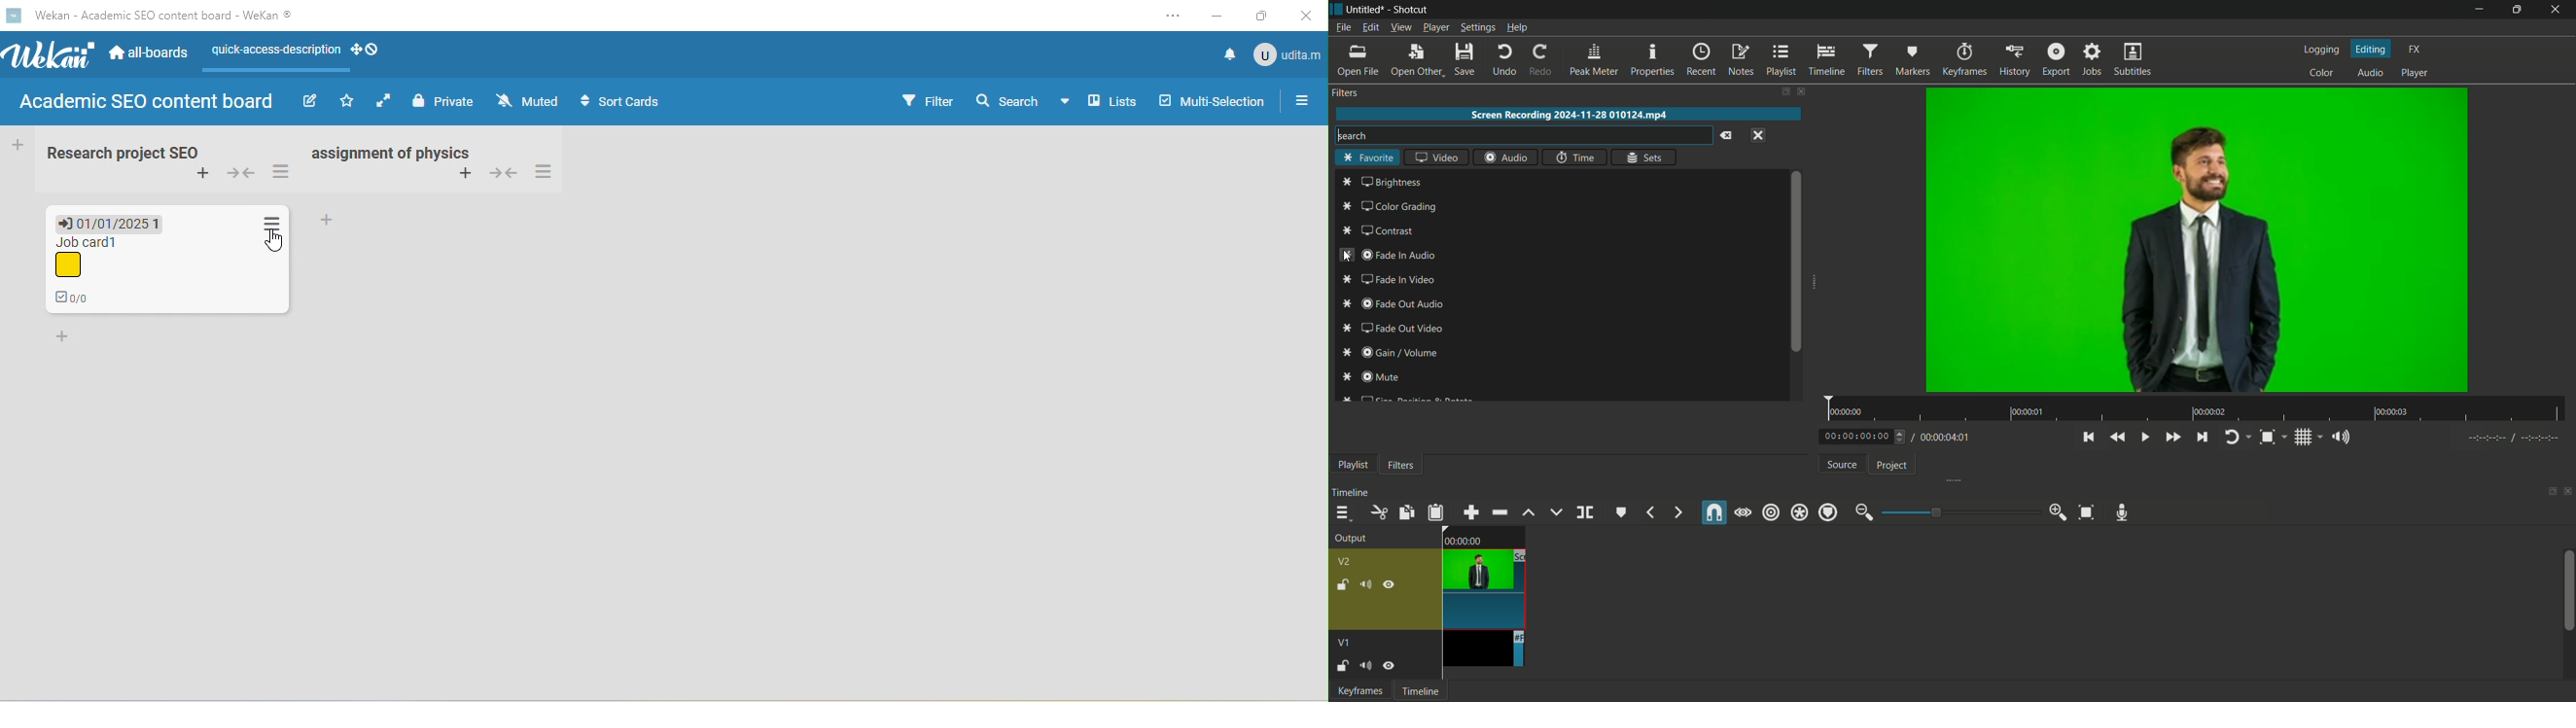 This screenshot has height=728, width=2576. What do you see at coordinates (1336, 9) in the screenshot?
I see `app icon` at bounding box center [1336, 9].